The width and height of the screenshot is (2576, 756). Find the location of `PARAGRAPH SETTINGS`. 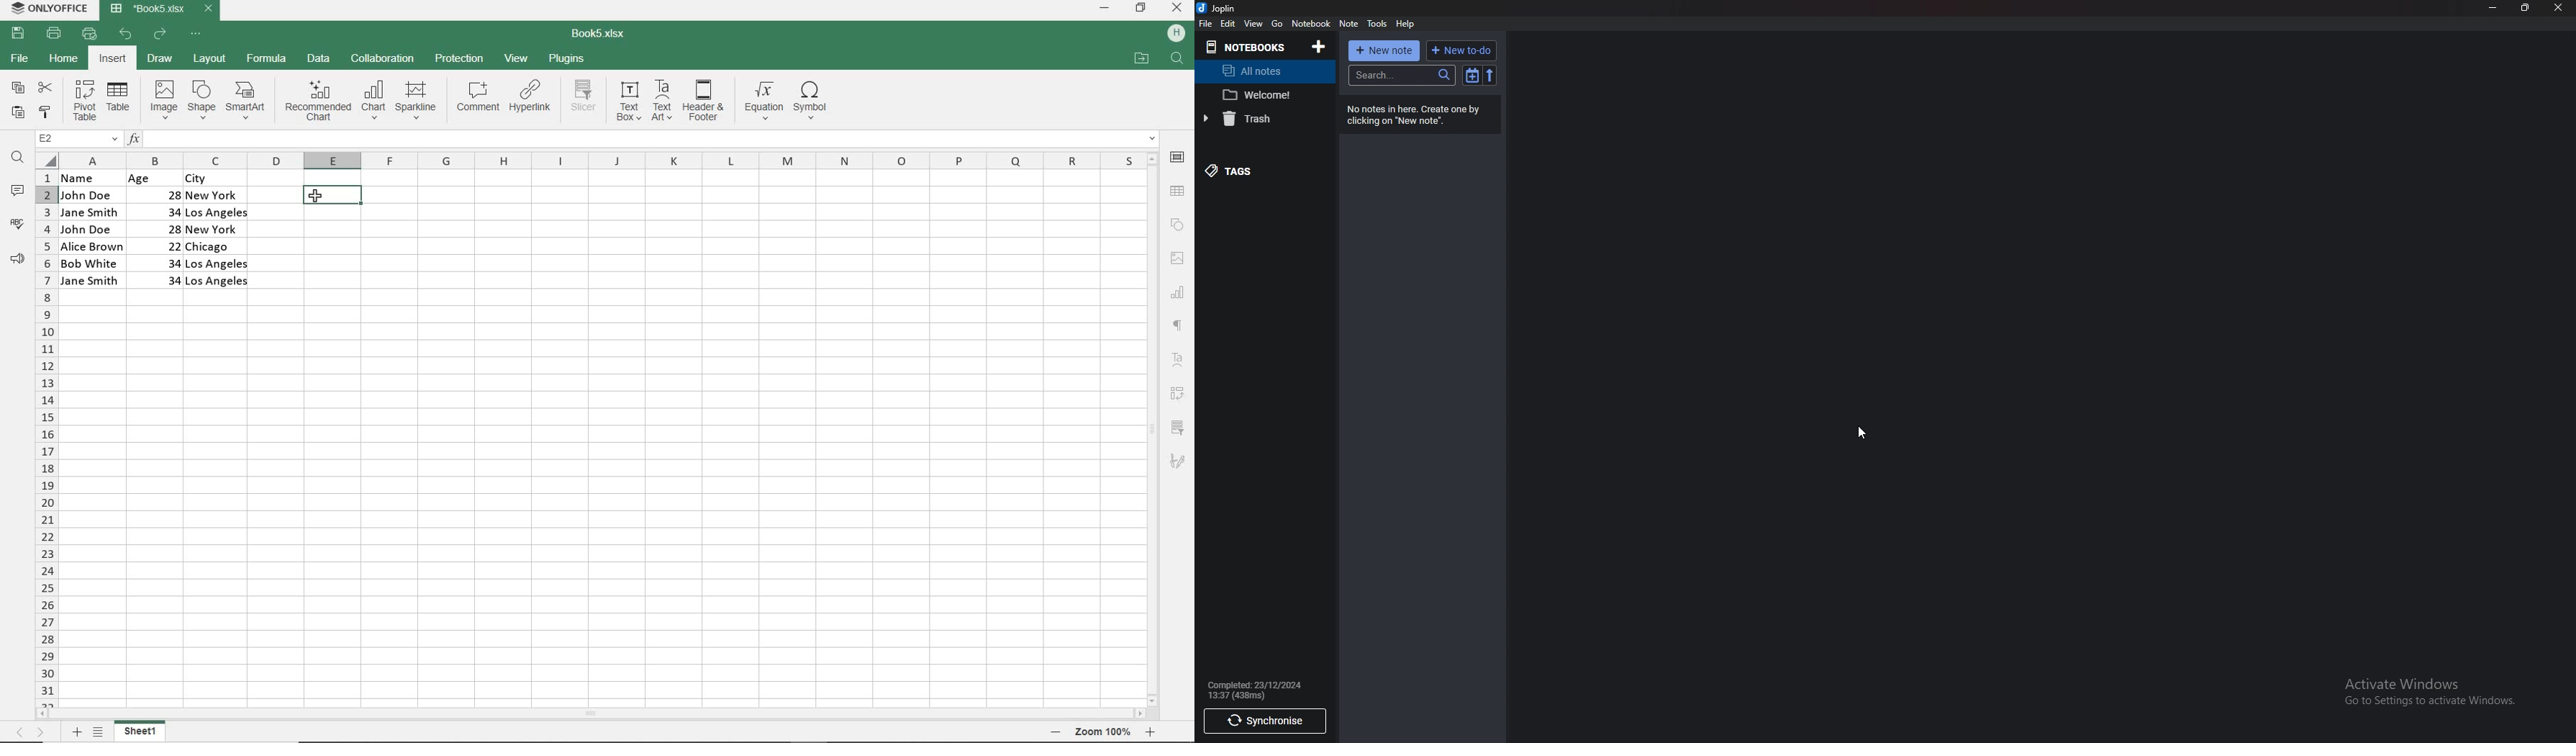

PARAGRAPH SETTINGS is located at coordinates (1177, 324).